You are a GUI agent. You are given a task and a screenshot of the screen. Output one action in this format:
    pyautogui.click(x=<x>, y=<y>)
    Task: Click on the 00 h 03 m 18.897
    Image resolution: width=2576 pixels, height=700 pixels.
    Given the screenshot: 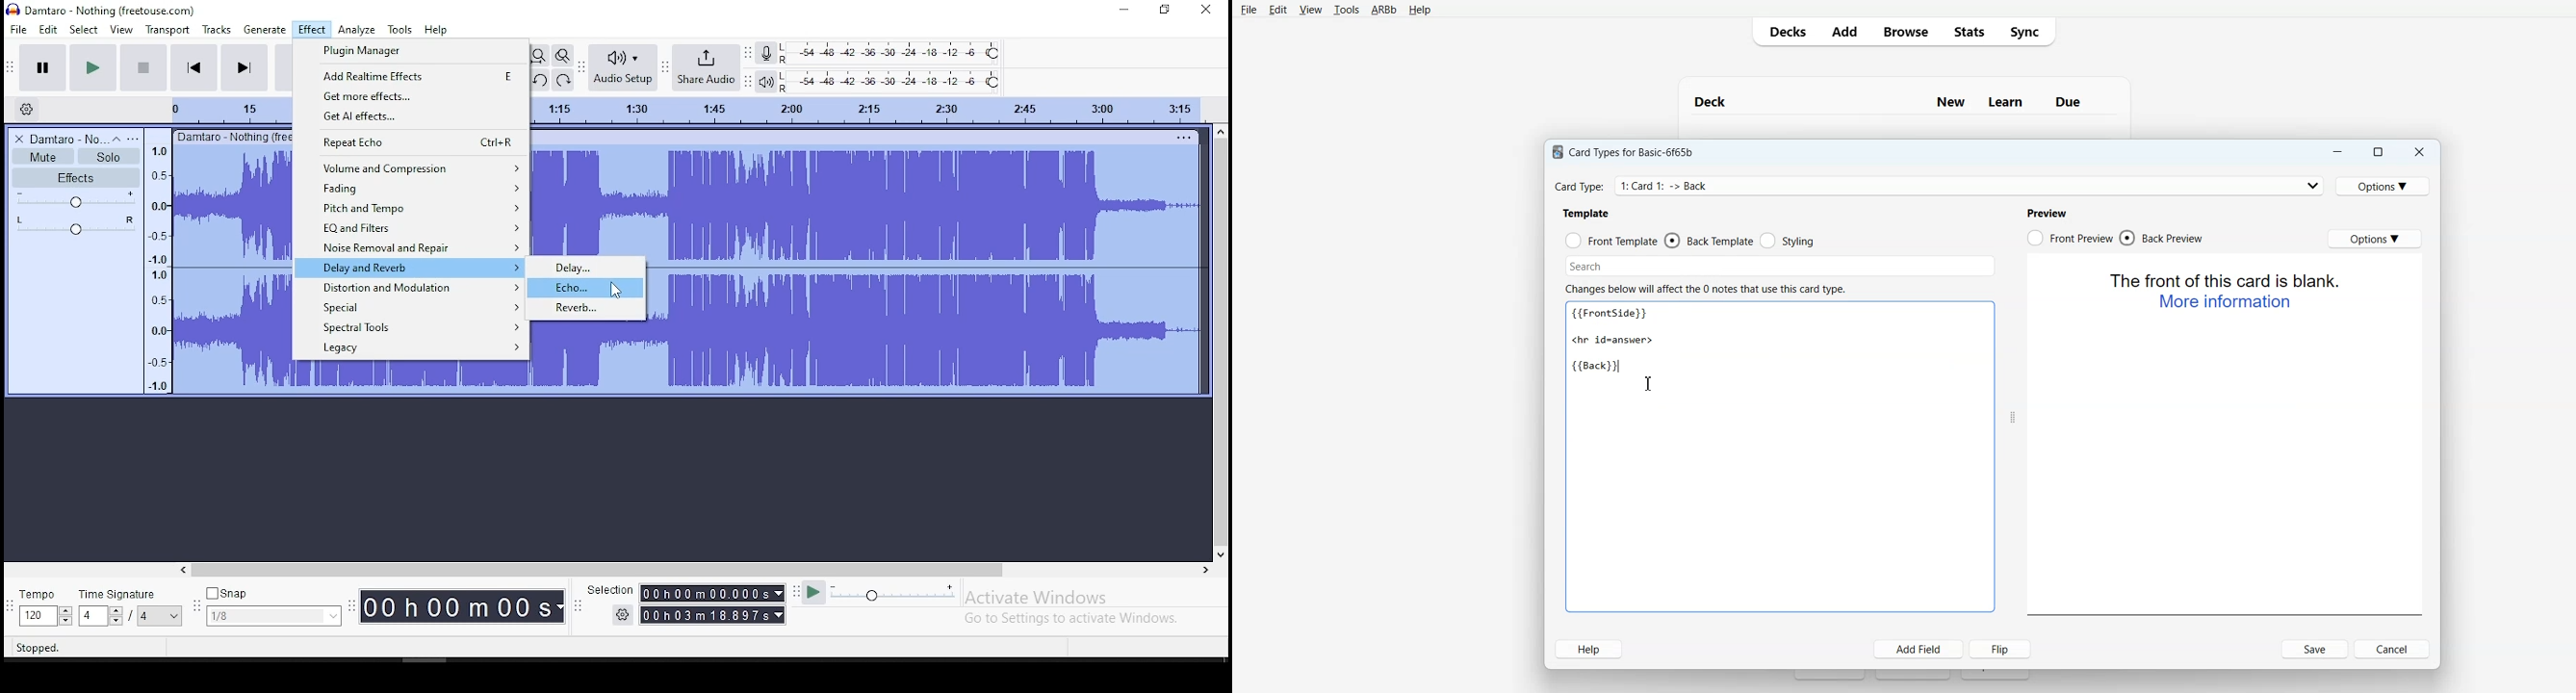 What is the action you would take?
    pyautogui.click(x=705, y=615)
    